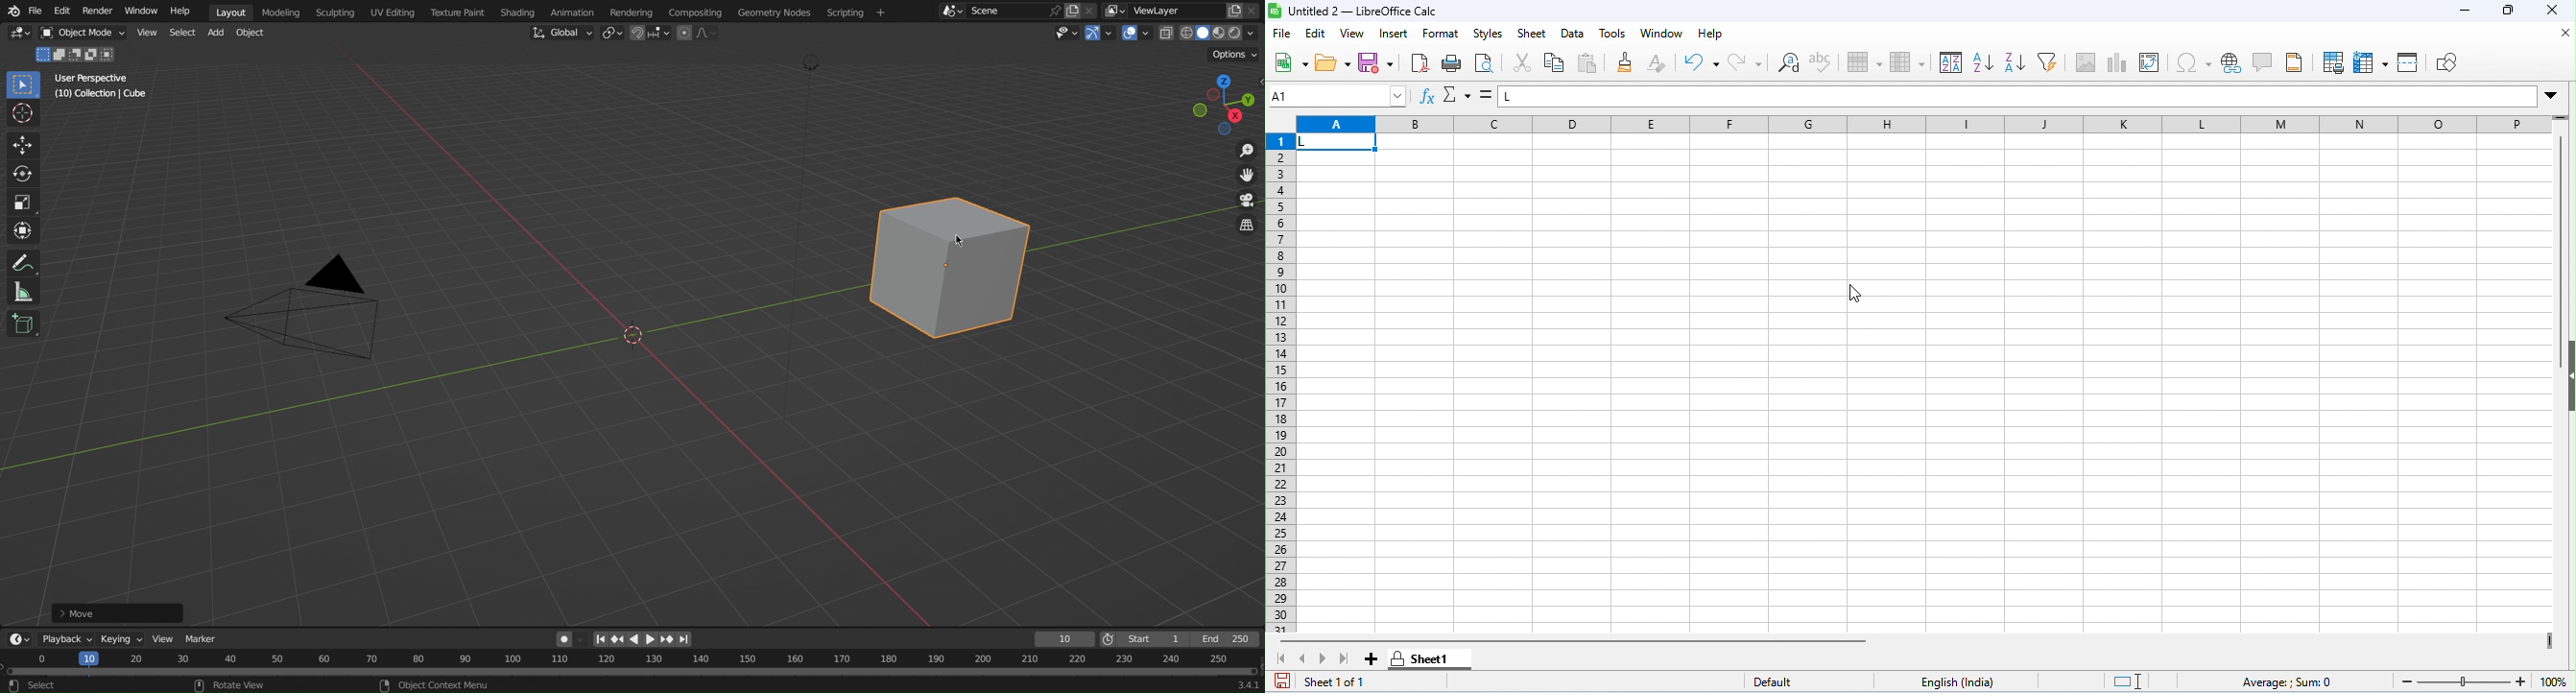  Describe the element at coordinates (17, 639) in the screenshot. I see `Editor Type` at that location.